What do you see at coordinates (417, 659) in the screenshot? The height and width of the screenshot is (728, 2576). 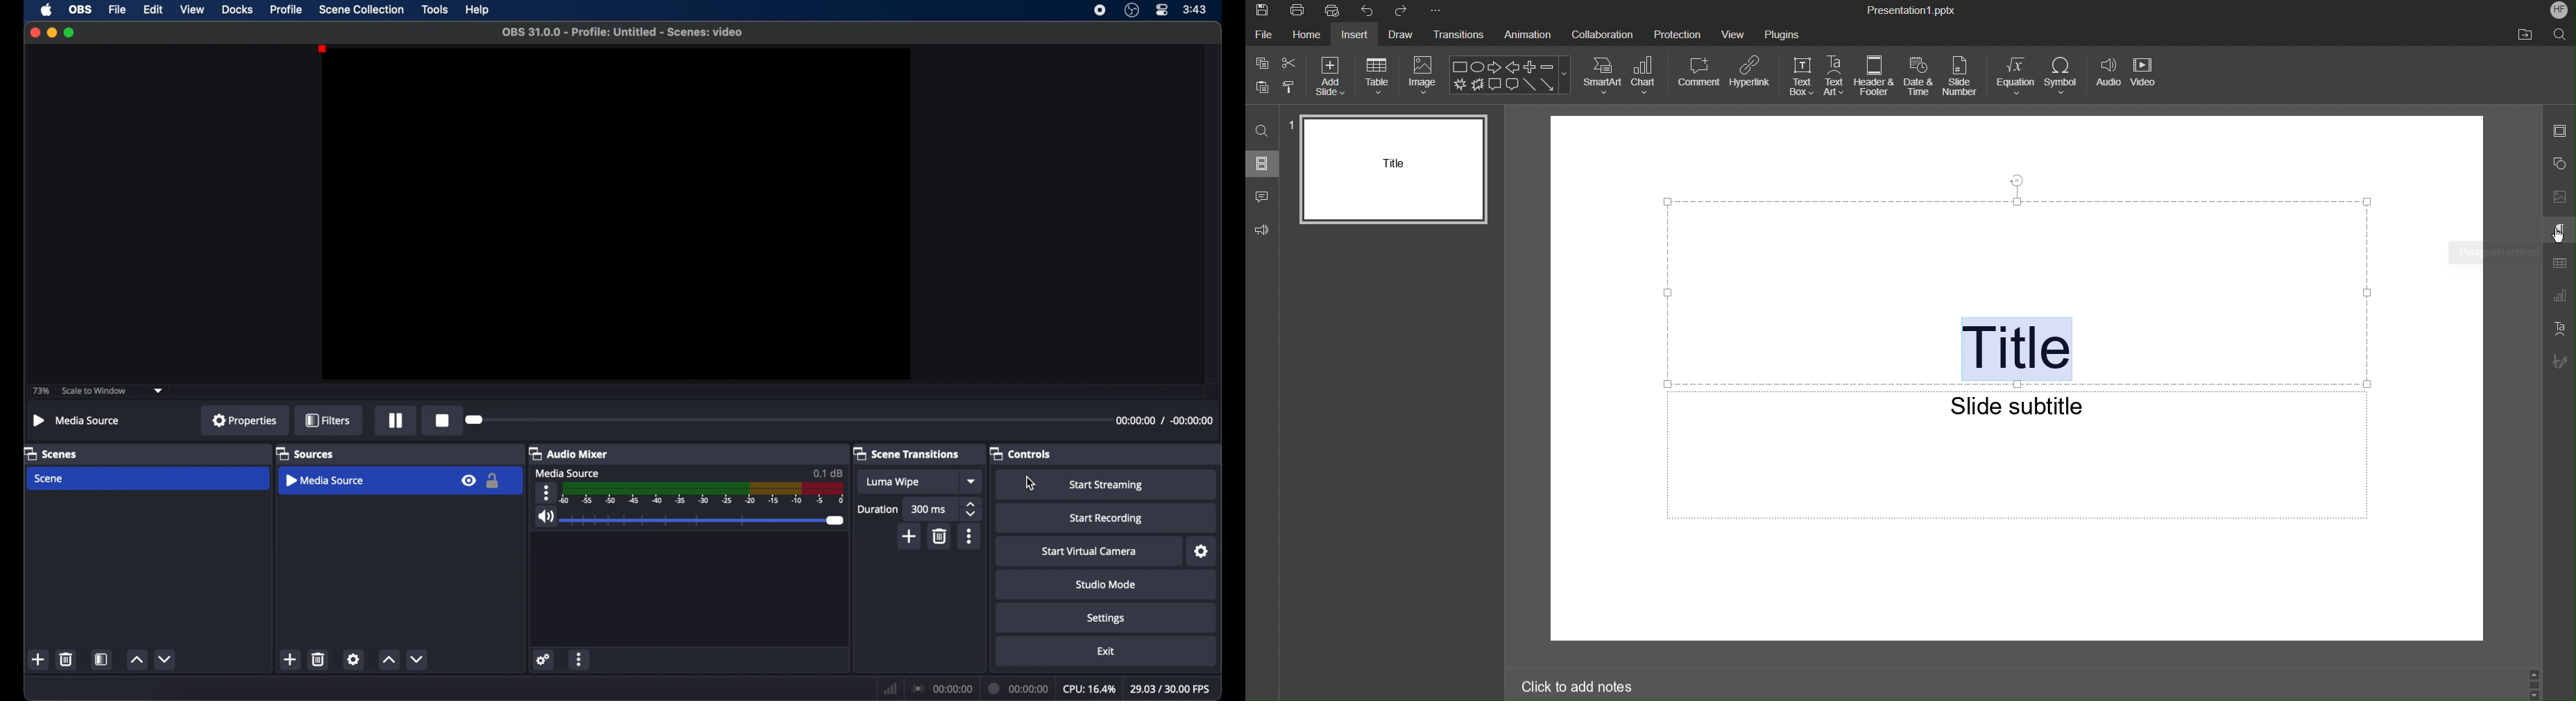 I see `decrement` at bounding box center [417, 659].